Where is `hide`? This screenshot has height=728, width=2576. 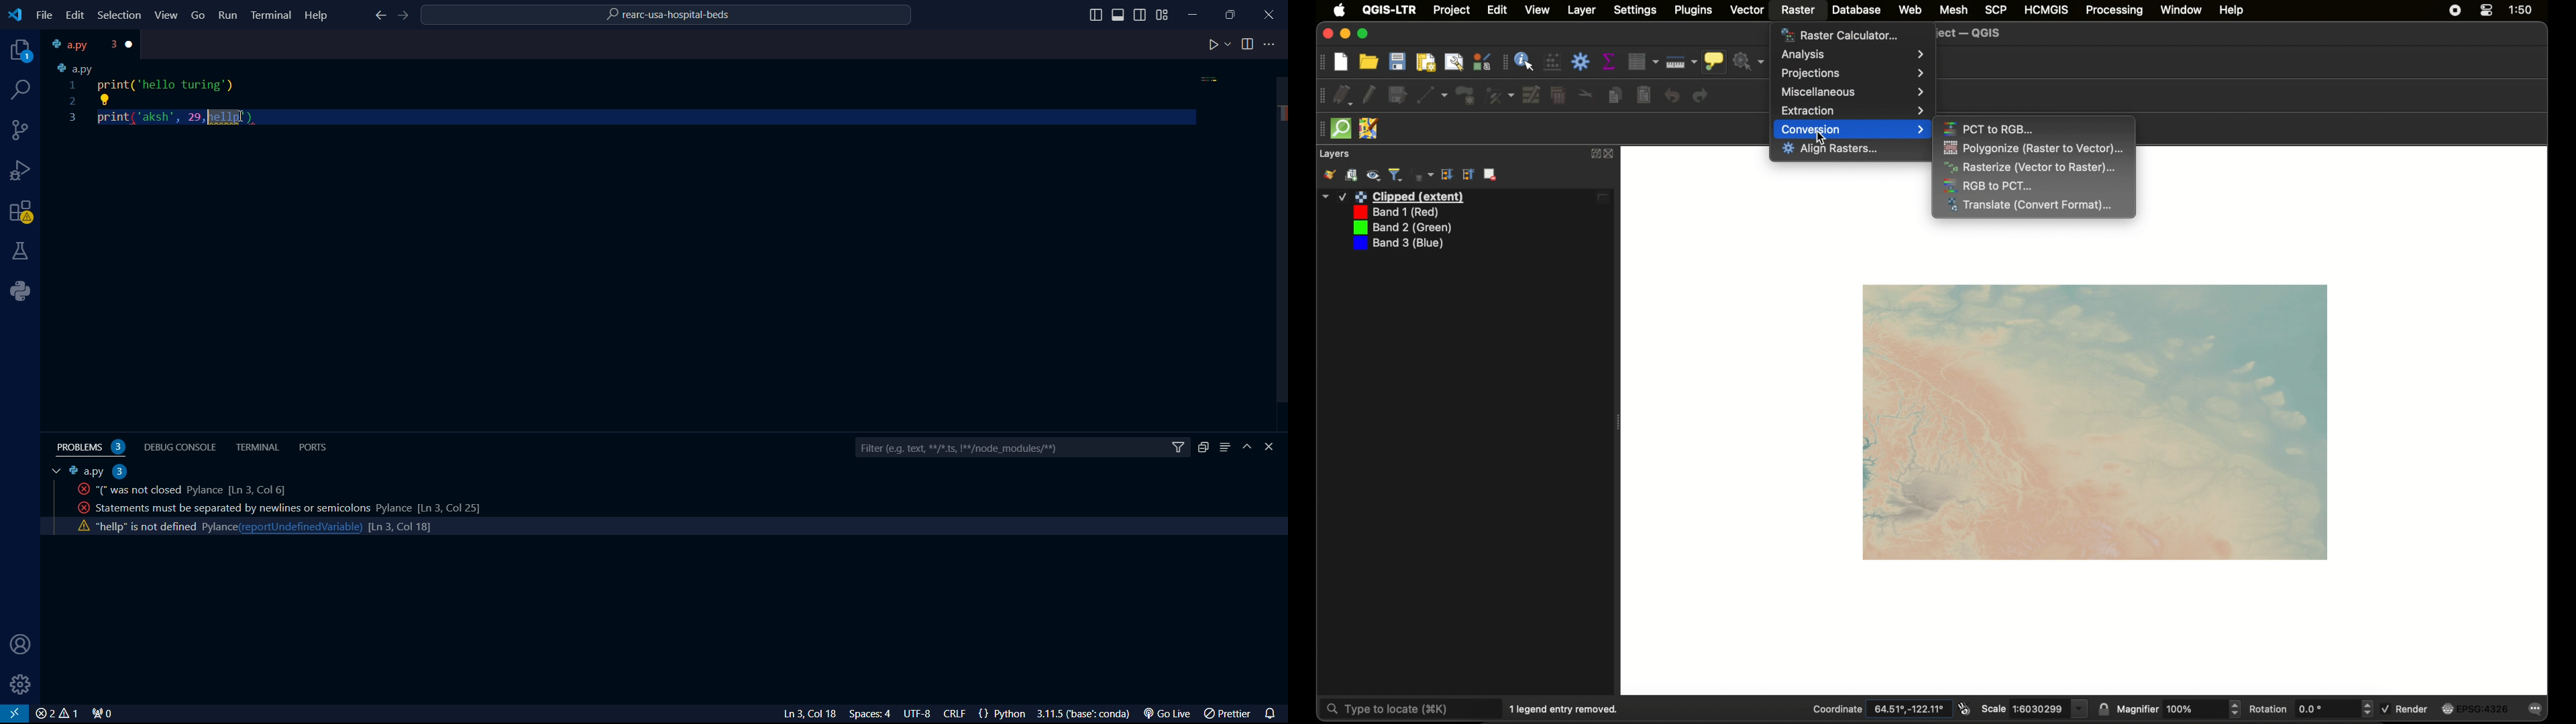 hide is located at coordinates (1249, 448).